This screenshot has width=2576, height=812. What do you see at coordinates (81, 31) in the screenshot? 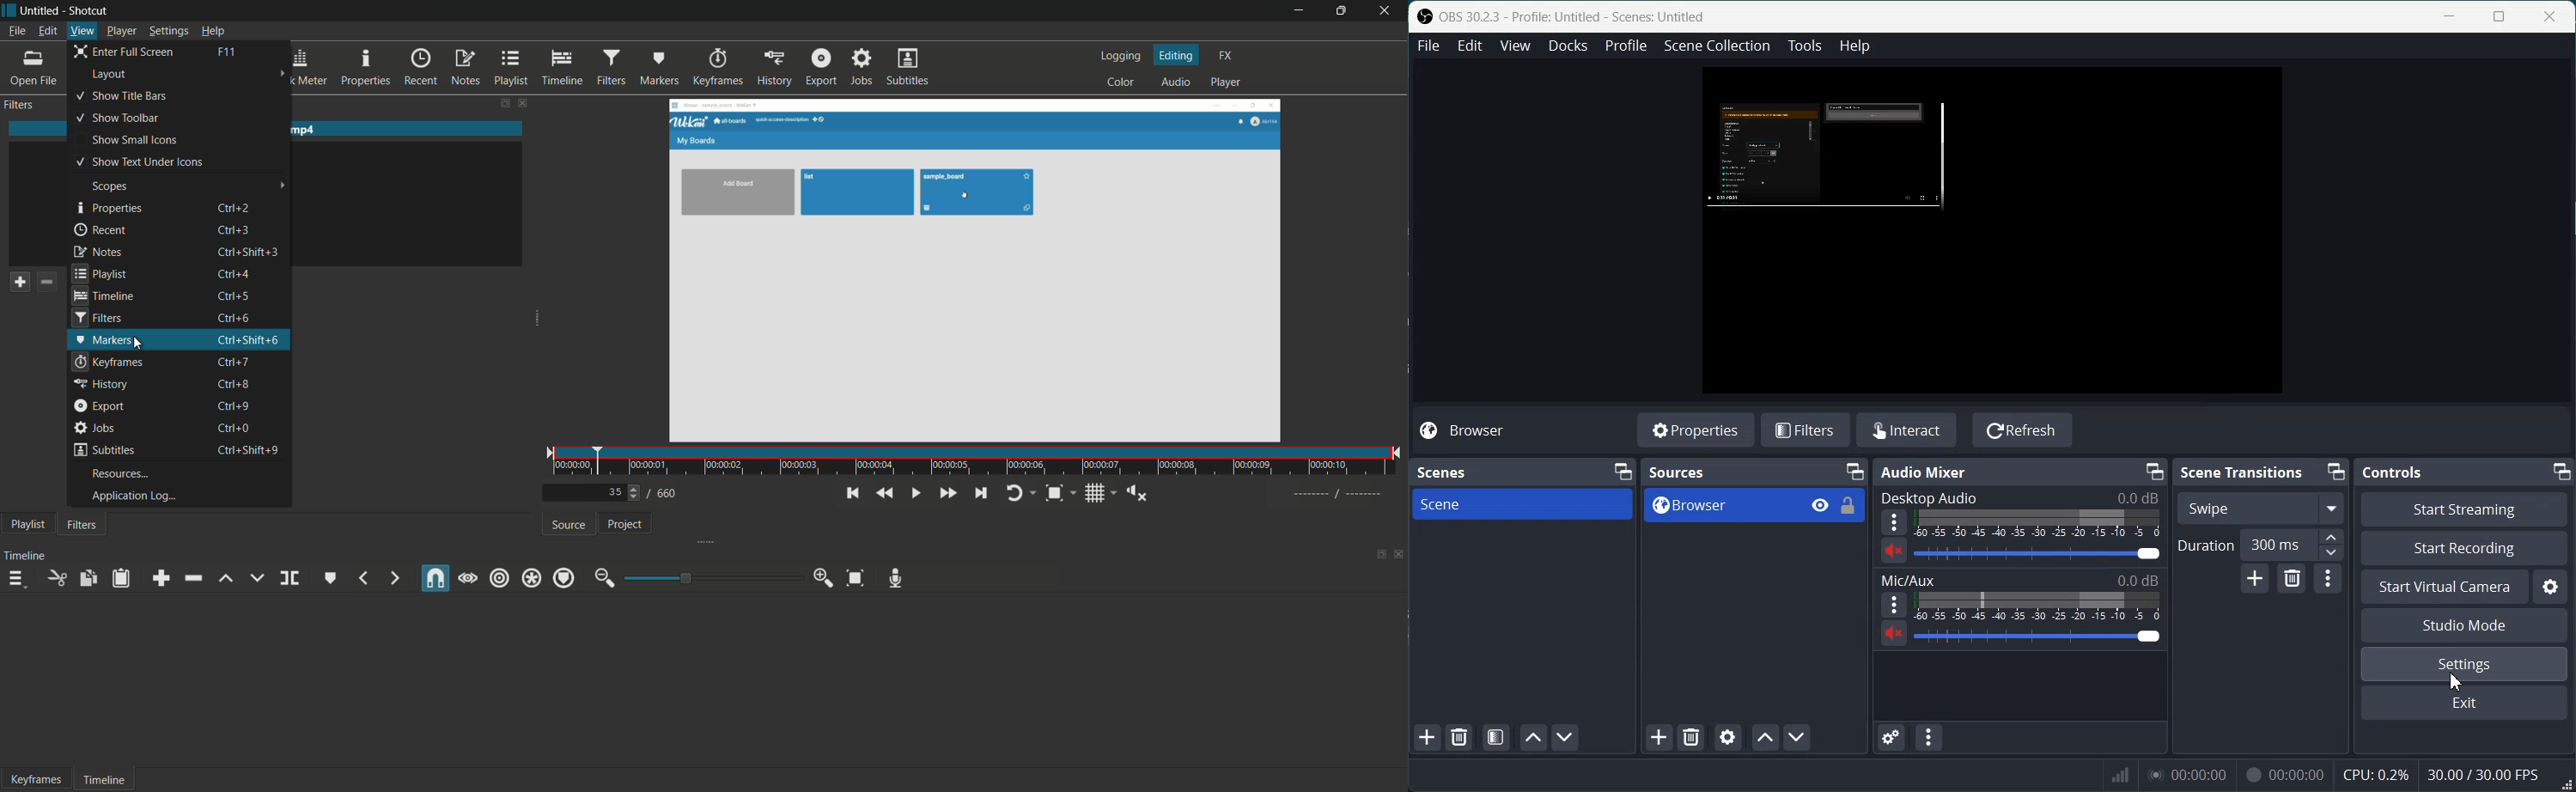
I see `view menu` at bounding box center [81, 31].